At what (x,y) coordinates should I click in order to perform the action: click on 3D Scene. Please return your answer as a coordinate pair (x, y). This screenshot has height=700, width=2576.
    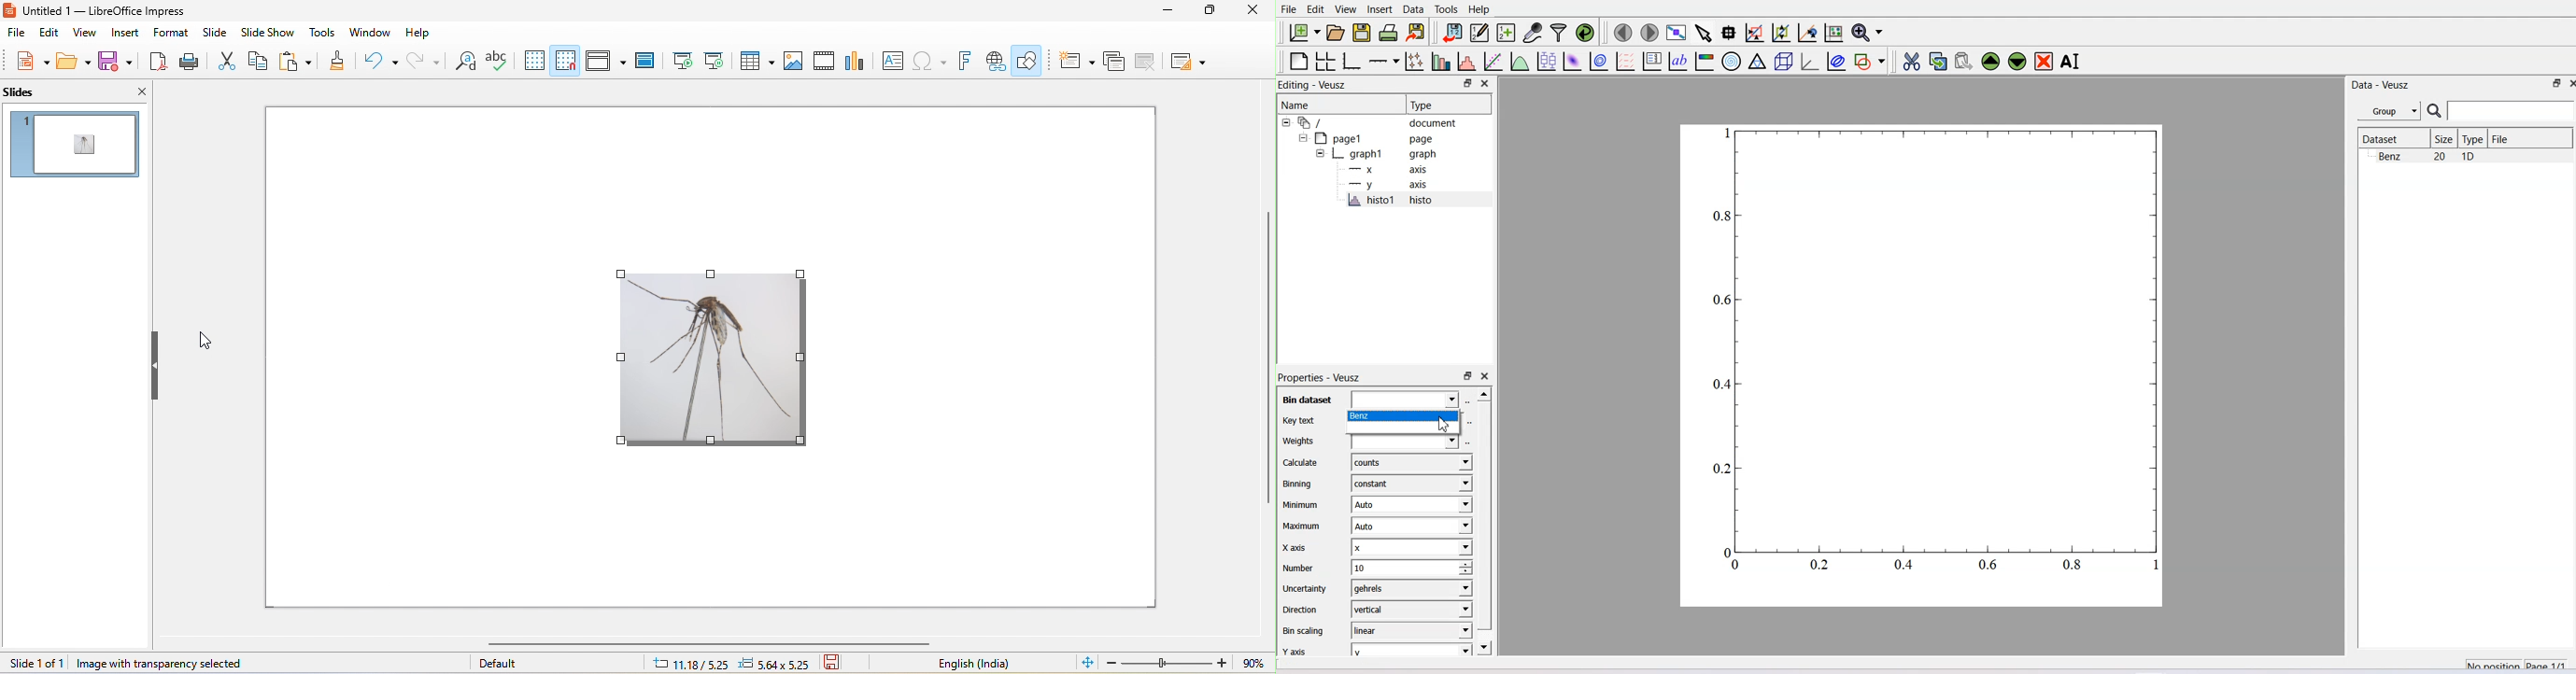
    Looking at the image, I should click on (1784, 61).